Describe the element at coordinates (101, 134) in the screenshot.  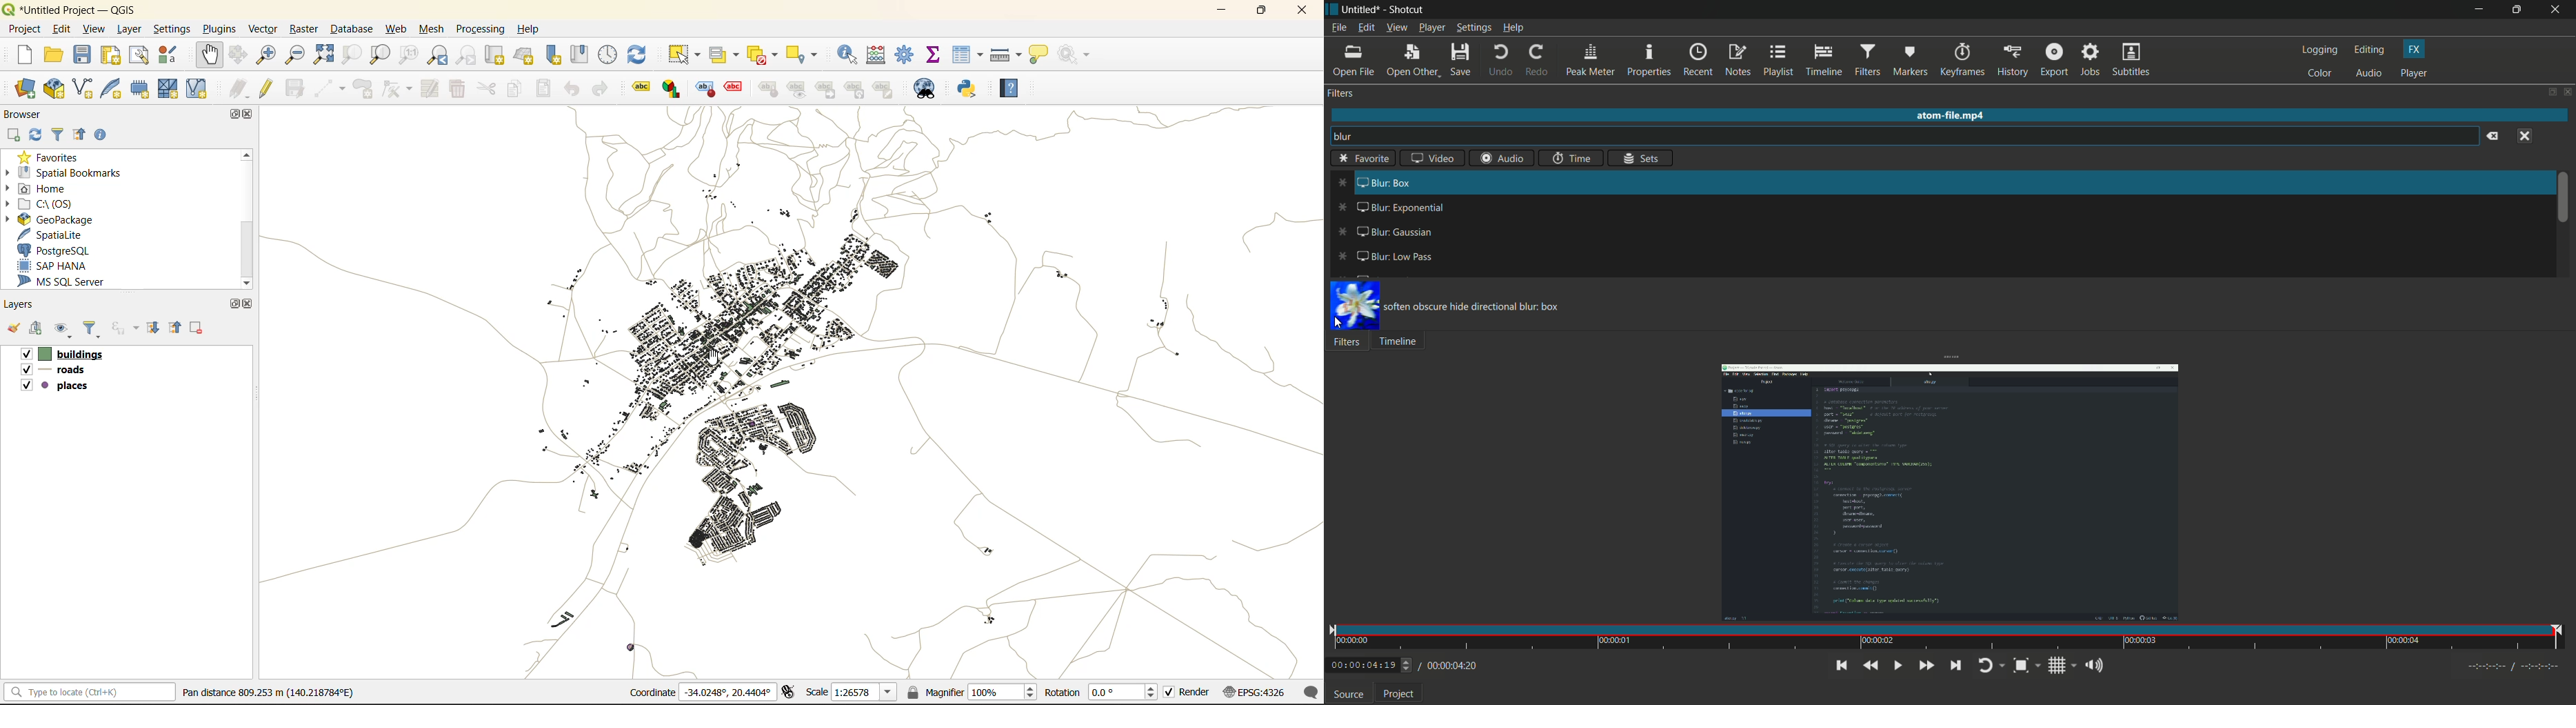
I see `enable properties` at that location.